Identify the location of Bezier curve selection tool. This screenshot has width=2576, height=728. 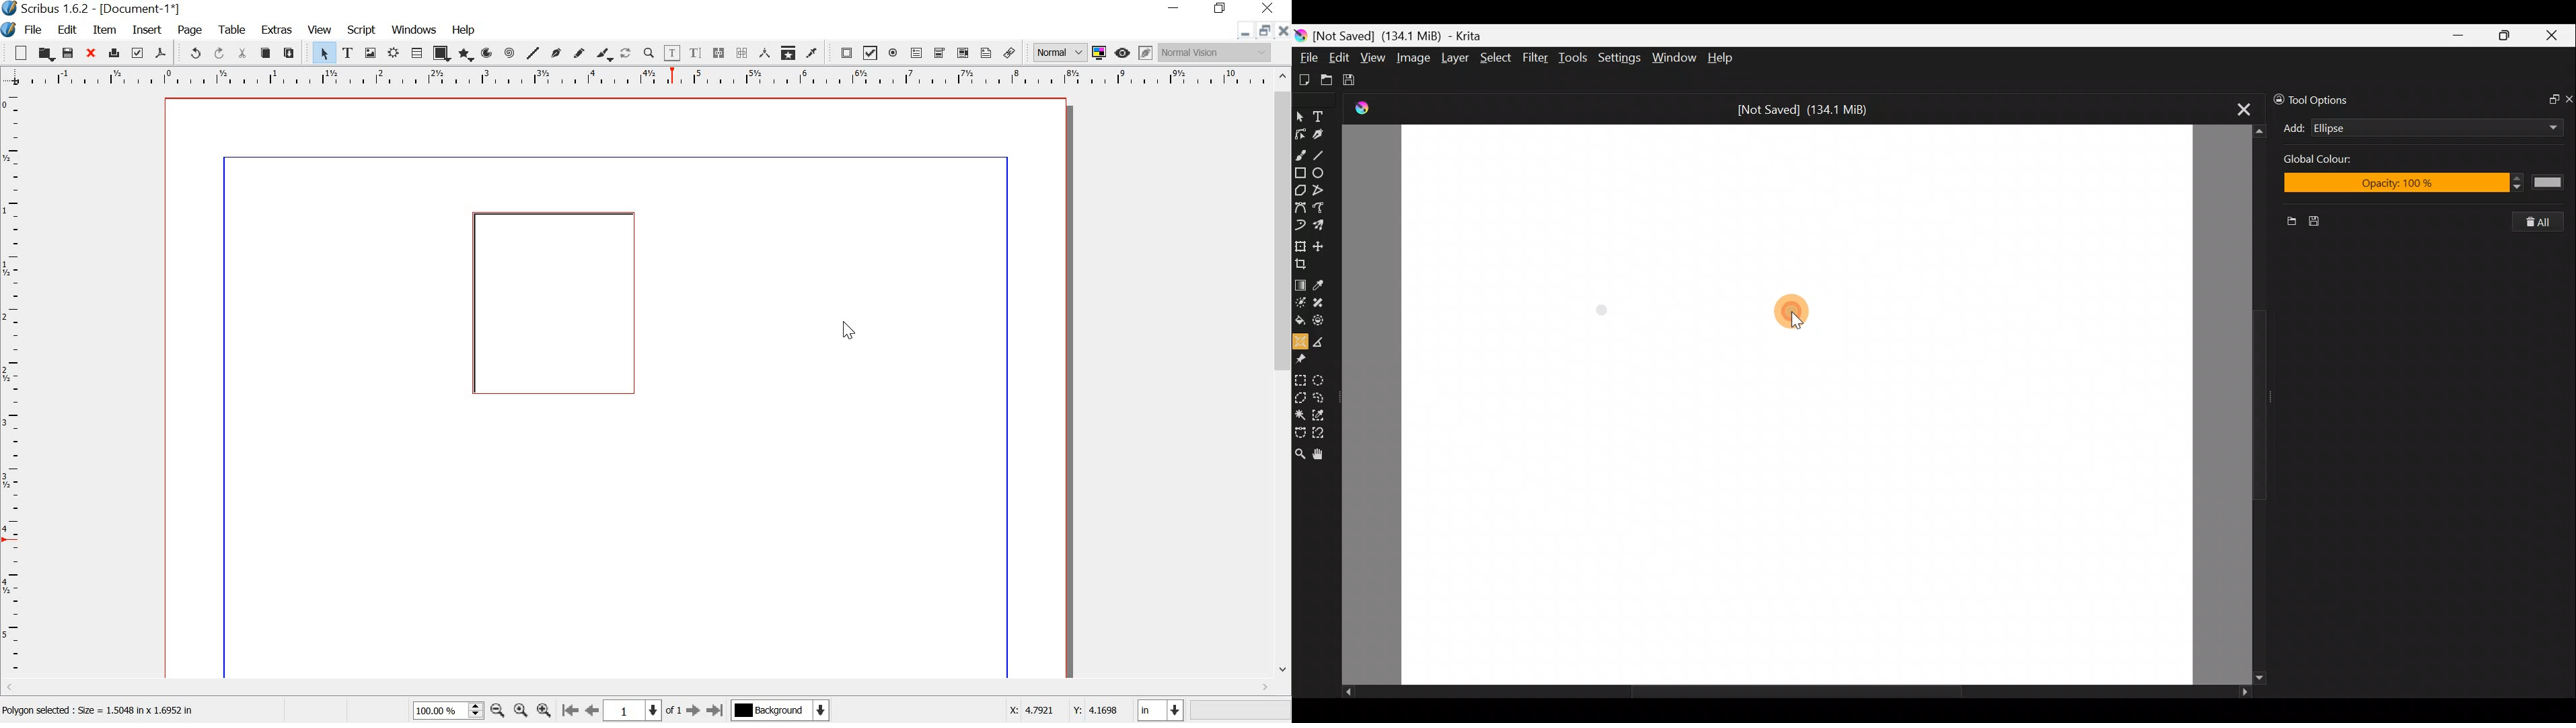
(1300, 434).